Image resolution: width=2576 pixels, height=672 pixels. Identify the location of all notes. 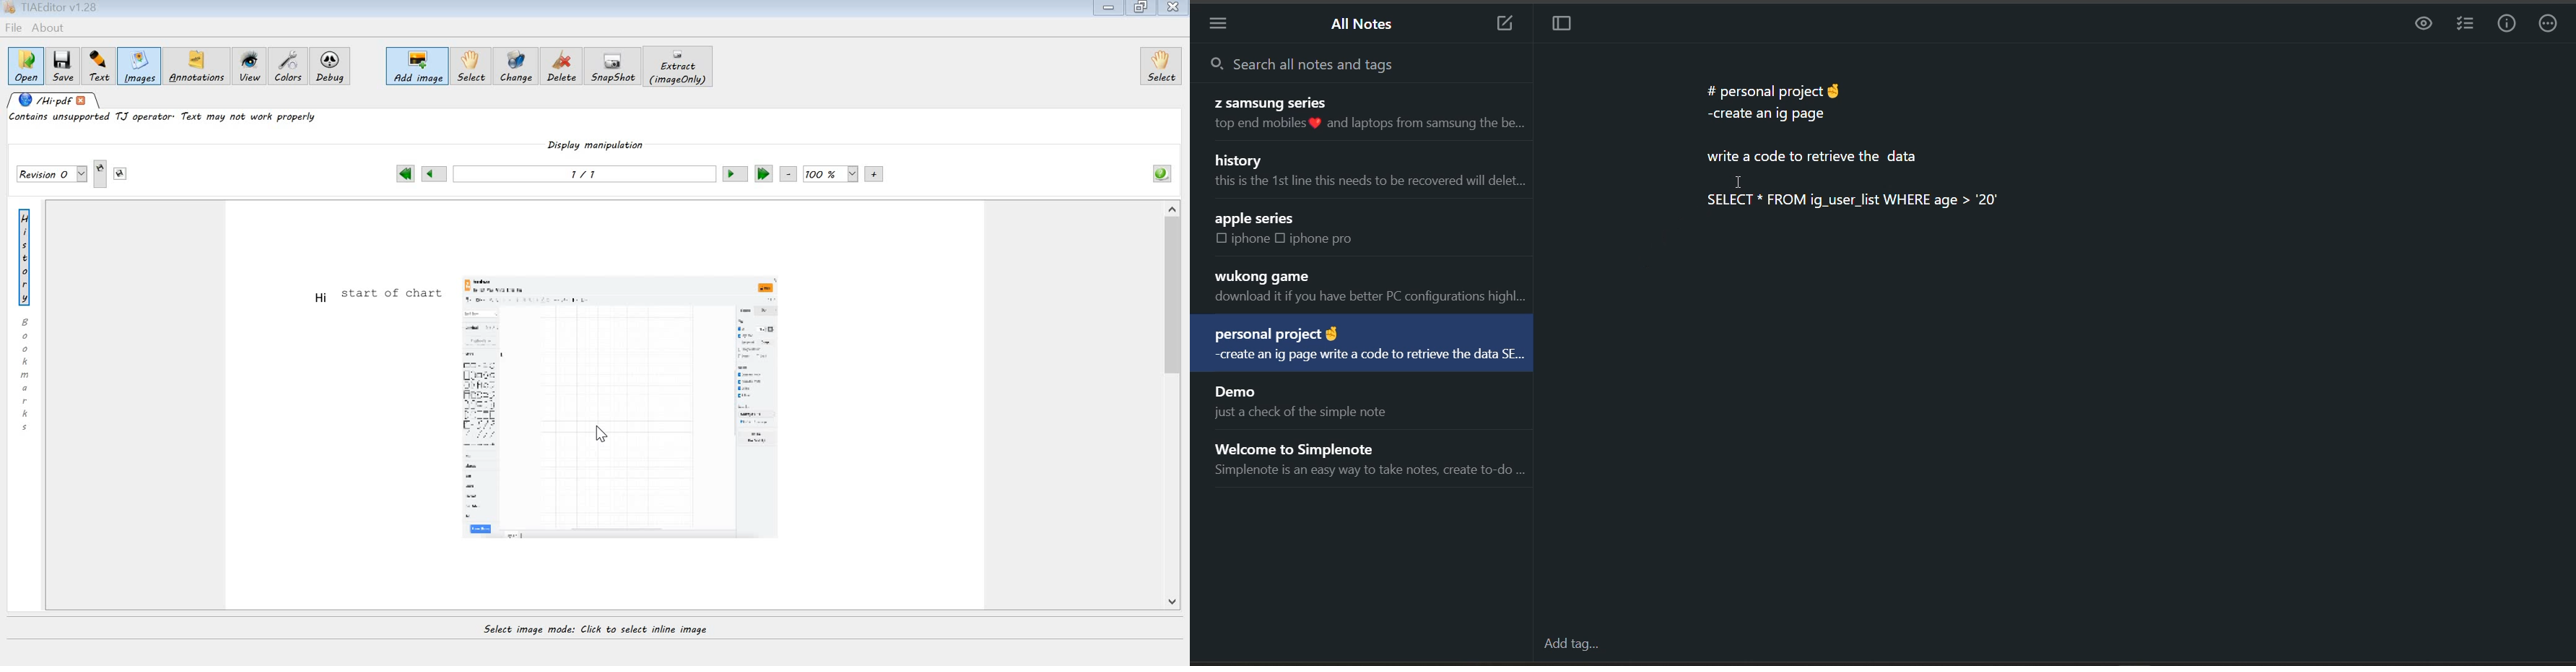
(1364, 27).